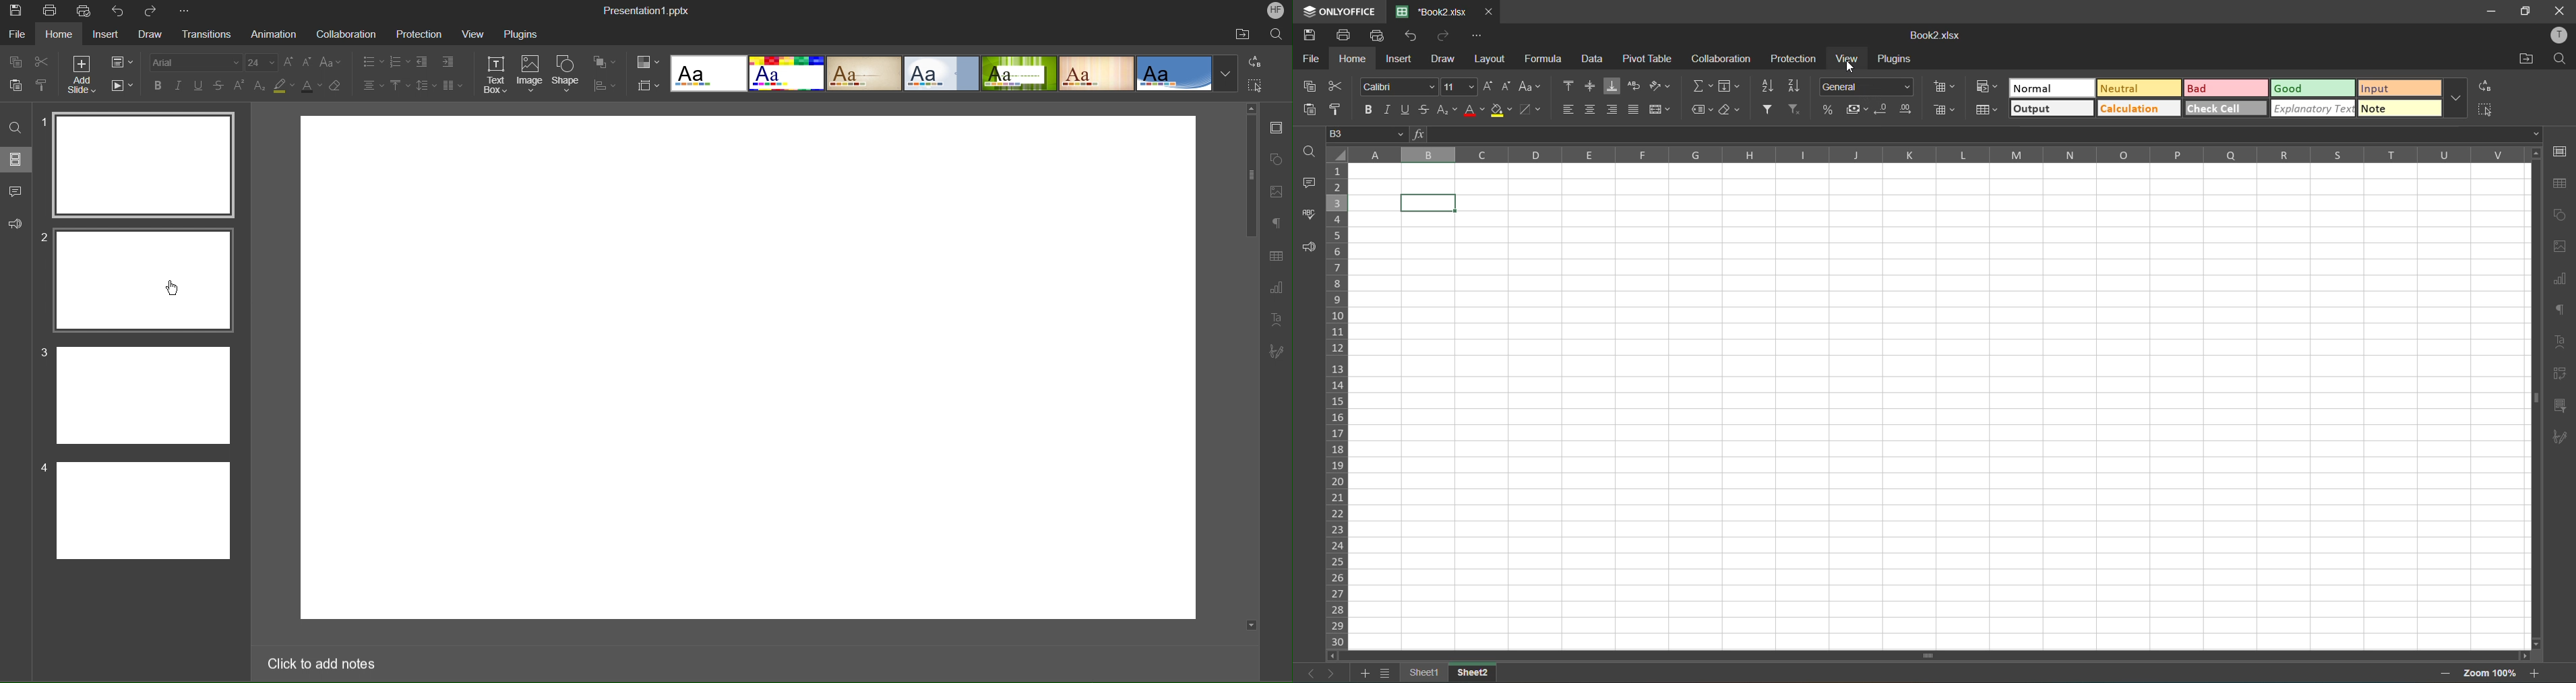 This screenshot has height=700, width=2576. I want to click on next, so click(1329, 672).